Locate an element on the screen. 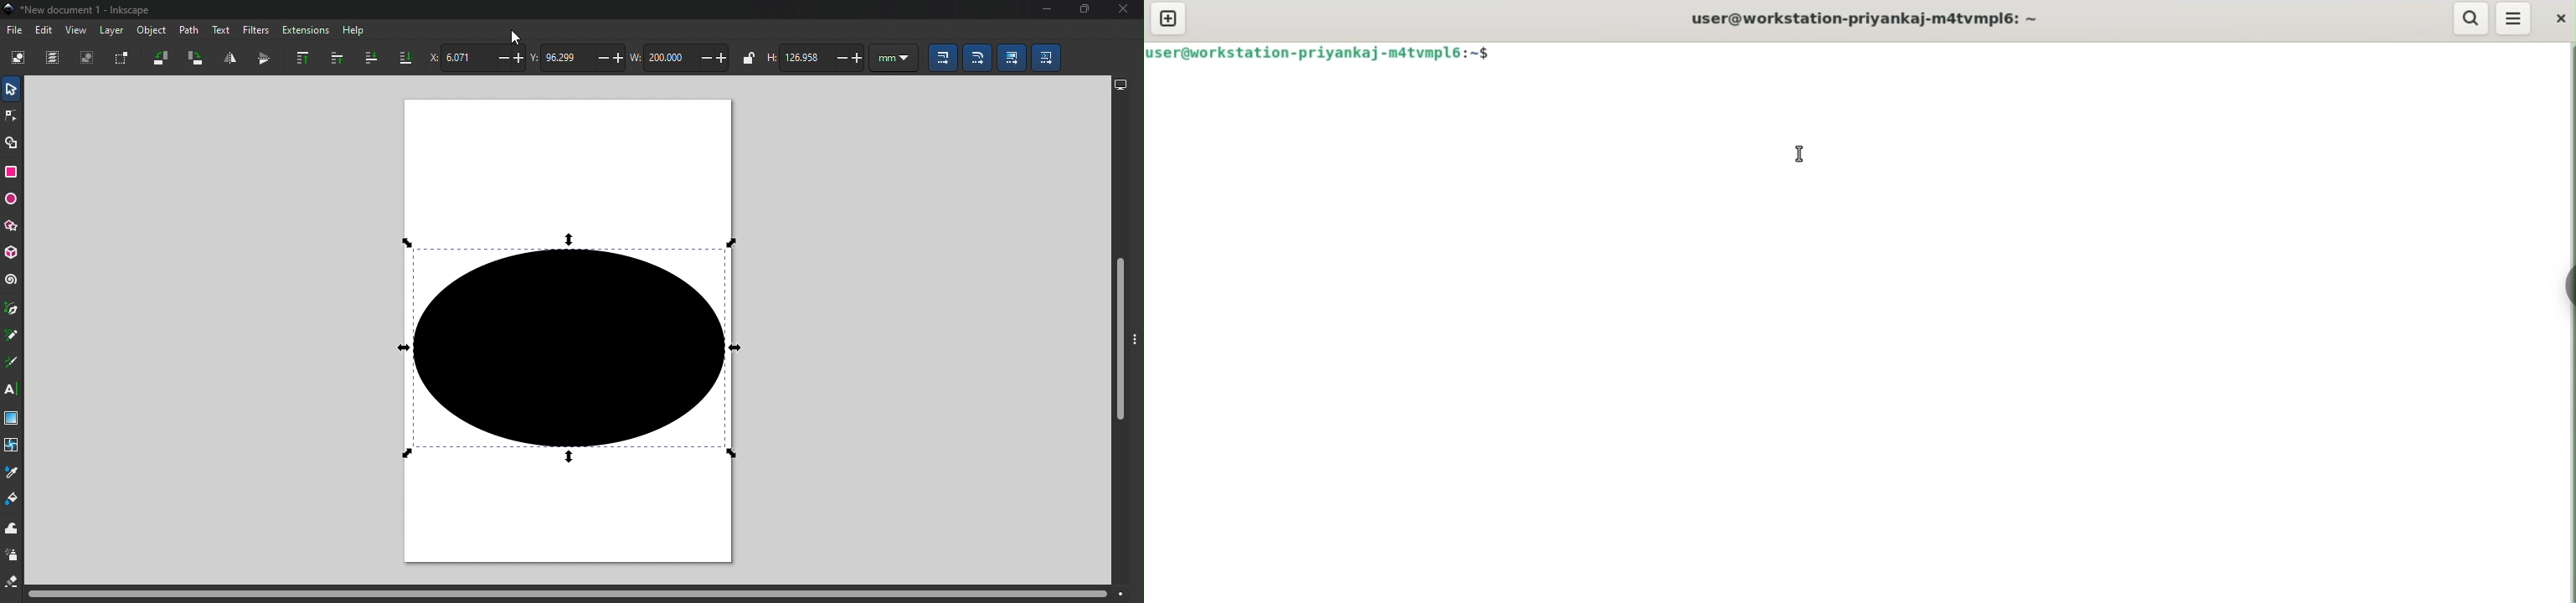 The image size is (2576, 616). Horizontal scroll bar is located at coordinates (577, 595).